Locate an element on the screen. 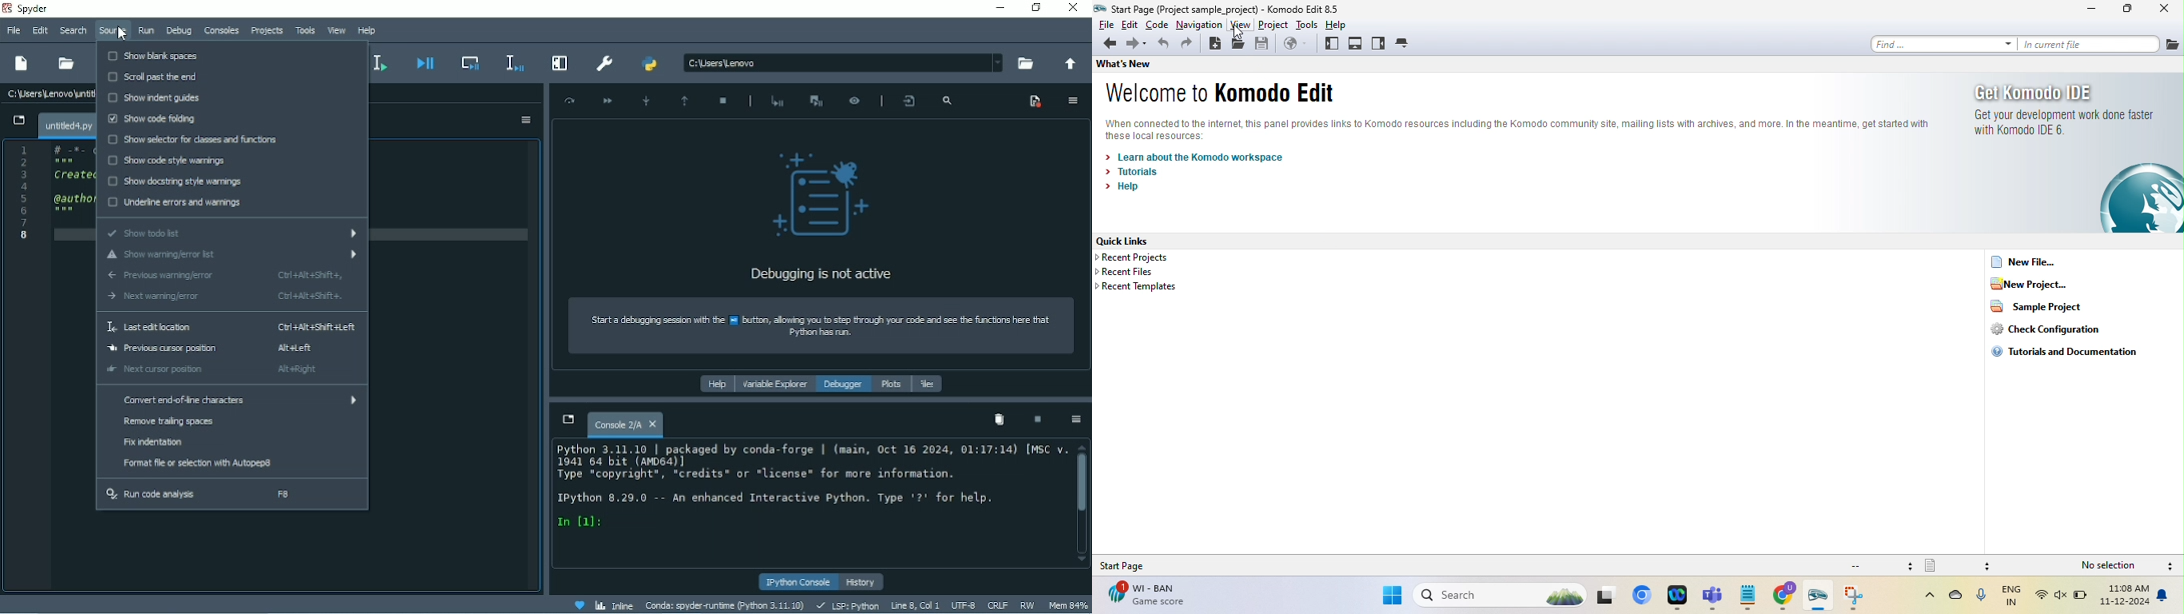 The image size is (2184, 616). IPython console is located at coordinates (797, 582).